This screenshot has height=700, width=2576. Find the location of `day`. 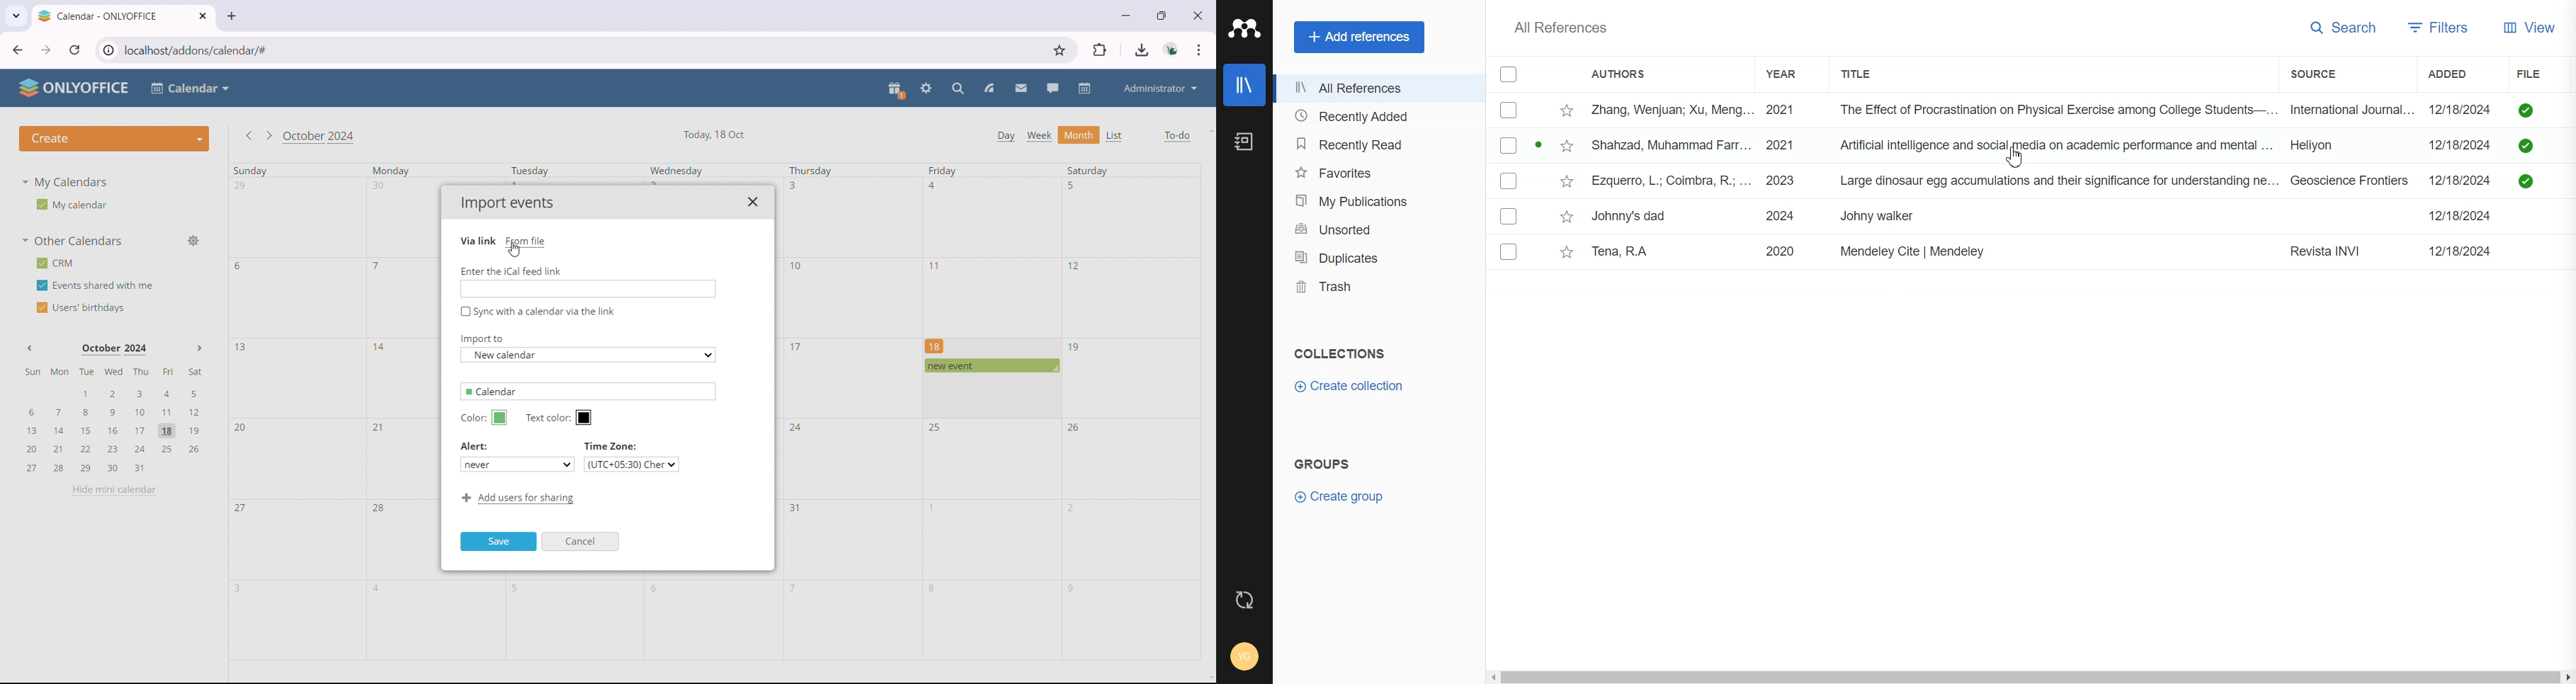

day is located at coordinates (1006, 136).